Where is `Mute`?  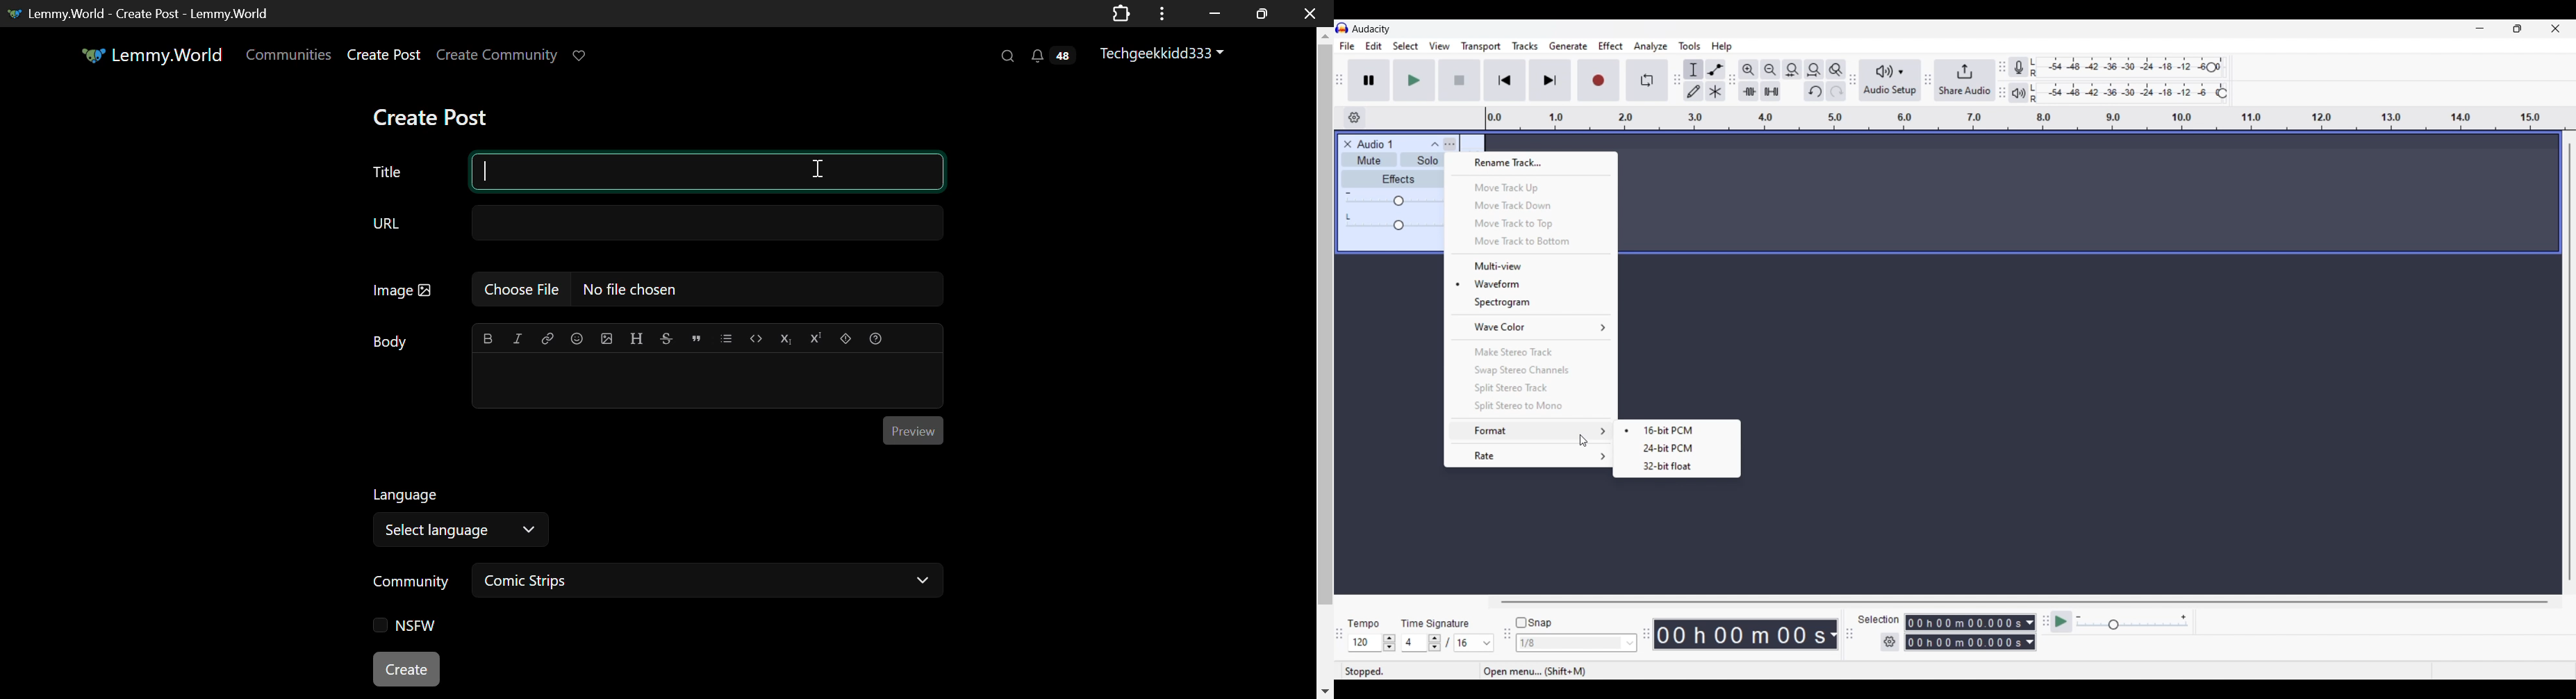 Mute is located at coordinates (1367, 162).